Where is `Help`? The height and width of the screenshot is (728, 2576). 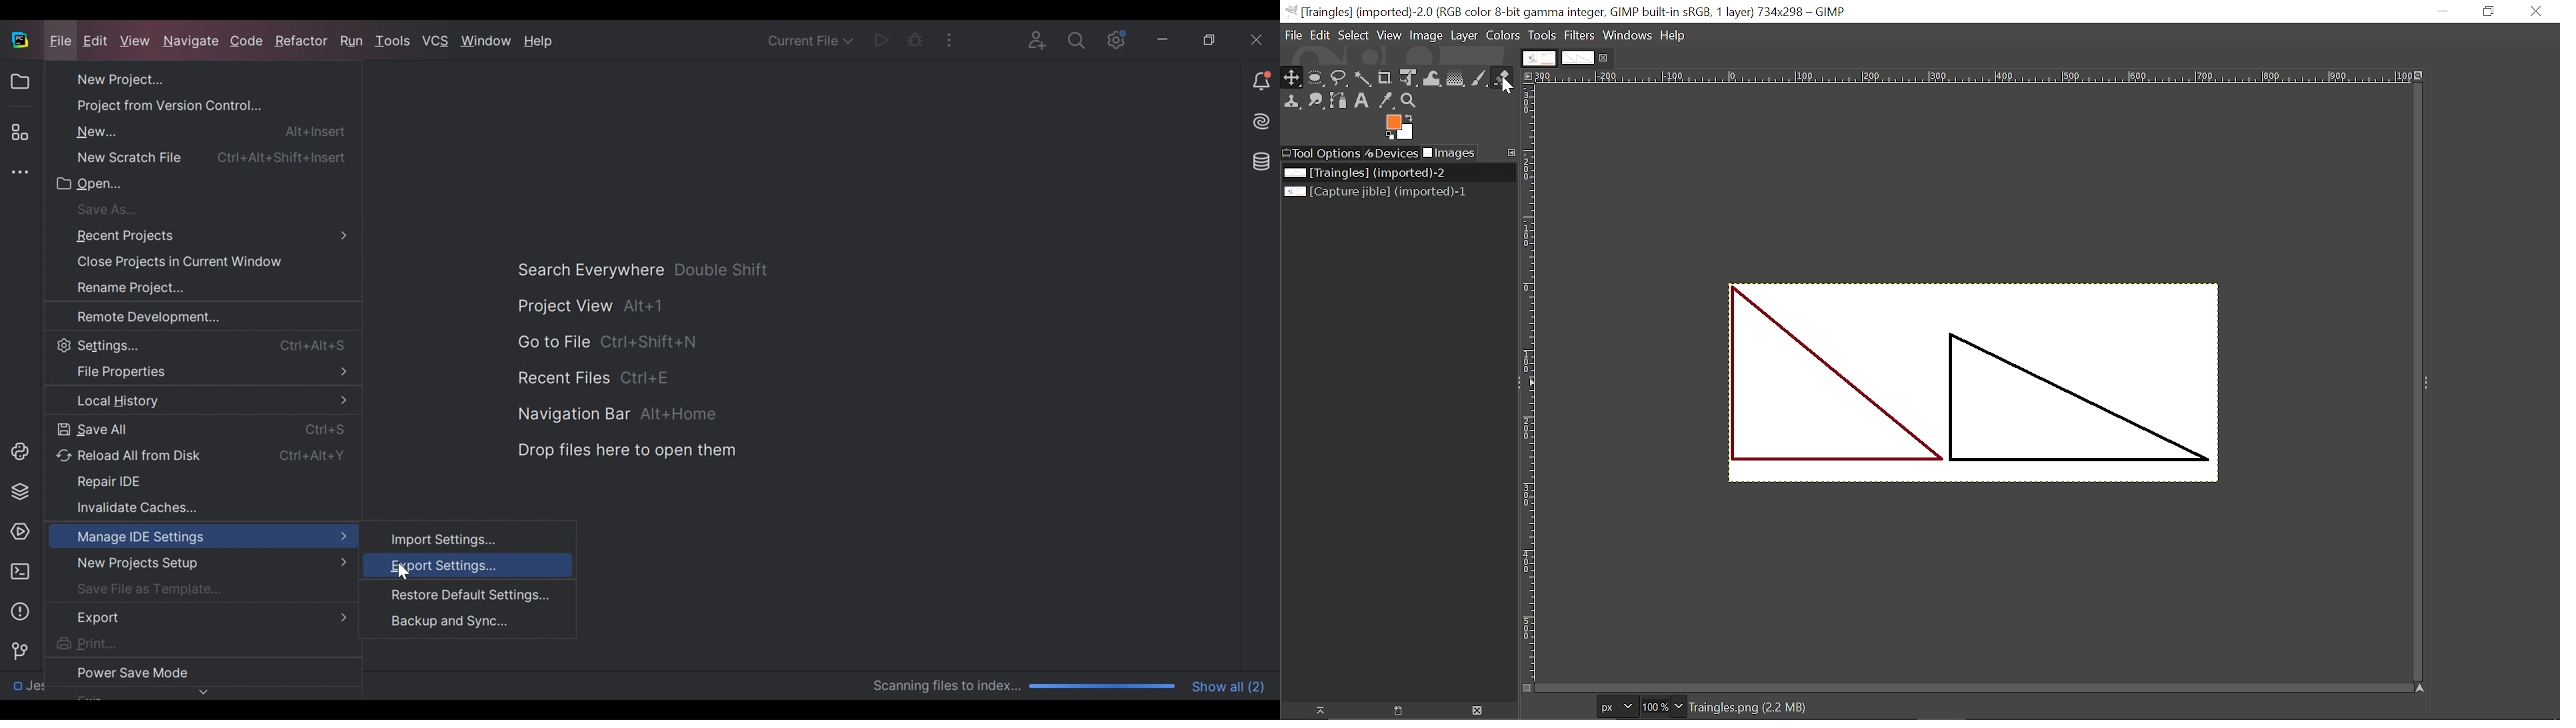
Help is located at coordinates (1671, 35).